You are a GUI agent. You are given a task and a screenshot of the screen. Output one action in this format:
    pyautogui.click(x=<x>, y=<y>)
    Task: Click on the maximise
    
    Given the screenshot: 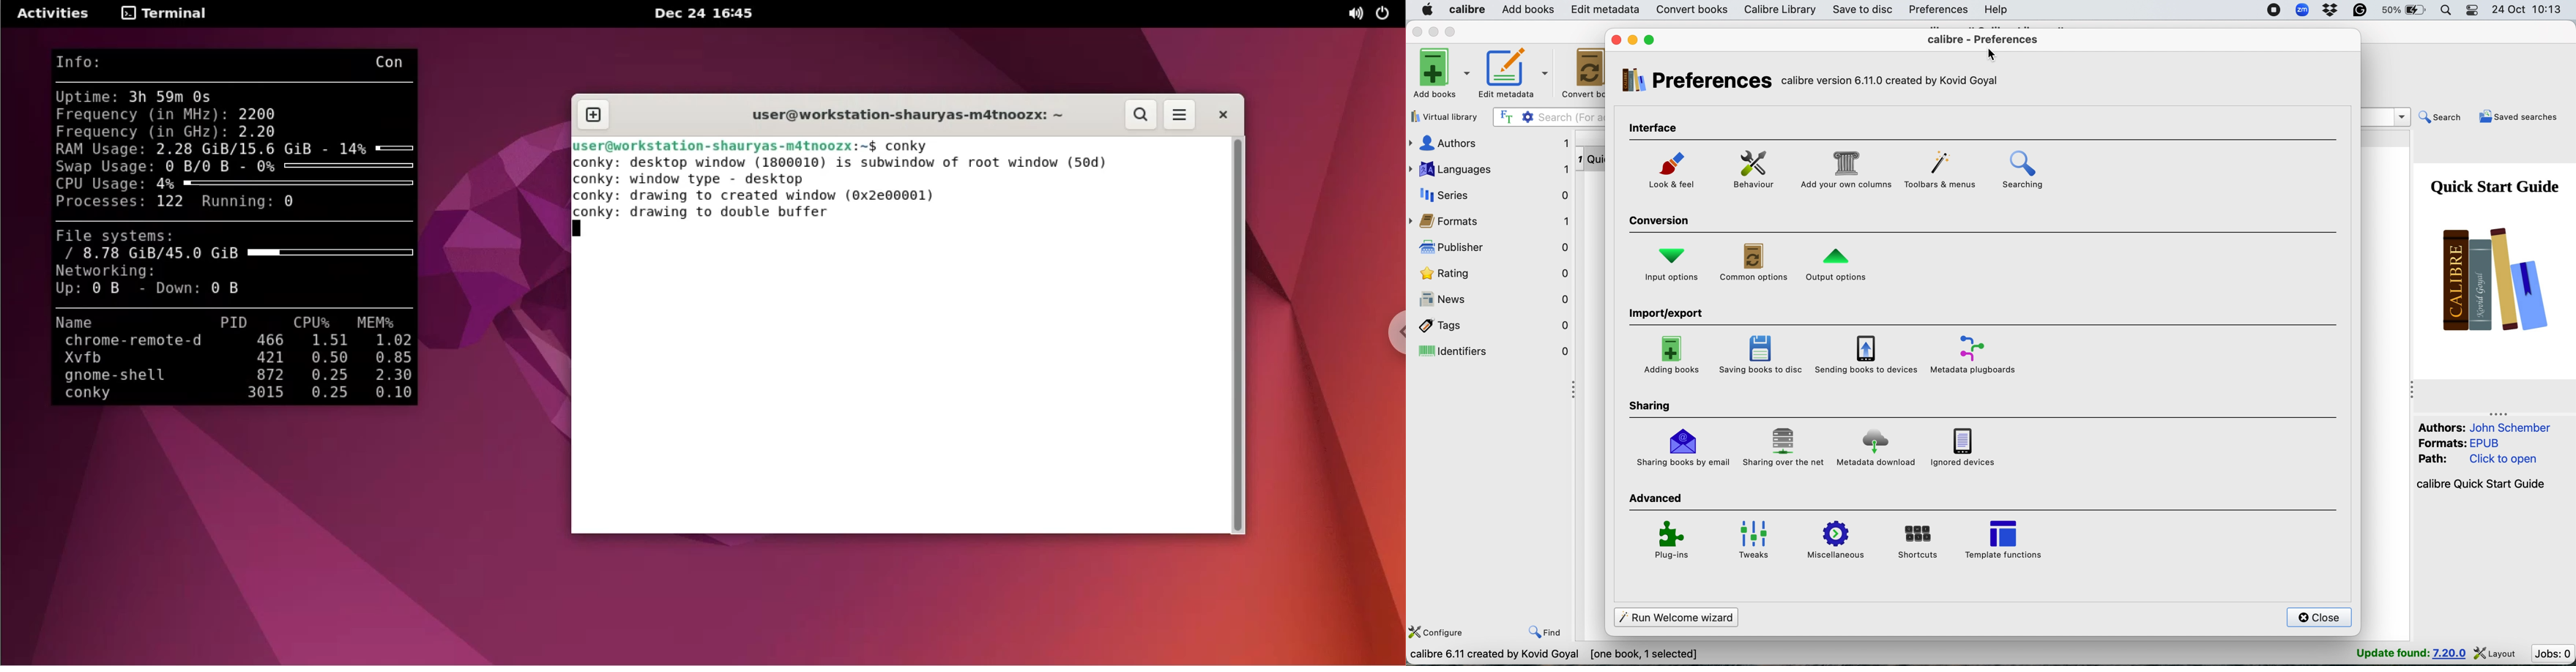 What is the action you would take?
    pyautogui.click(x=1454, y=31)
    